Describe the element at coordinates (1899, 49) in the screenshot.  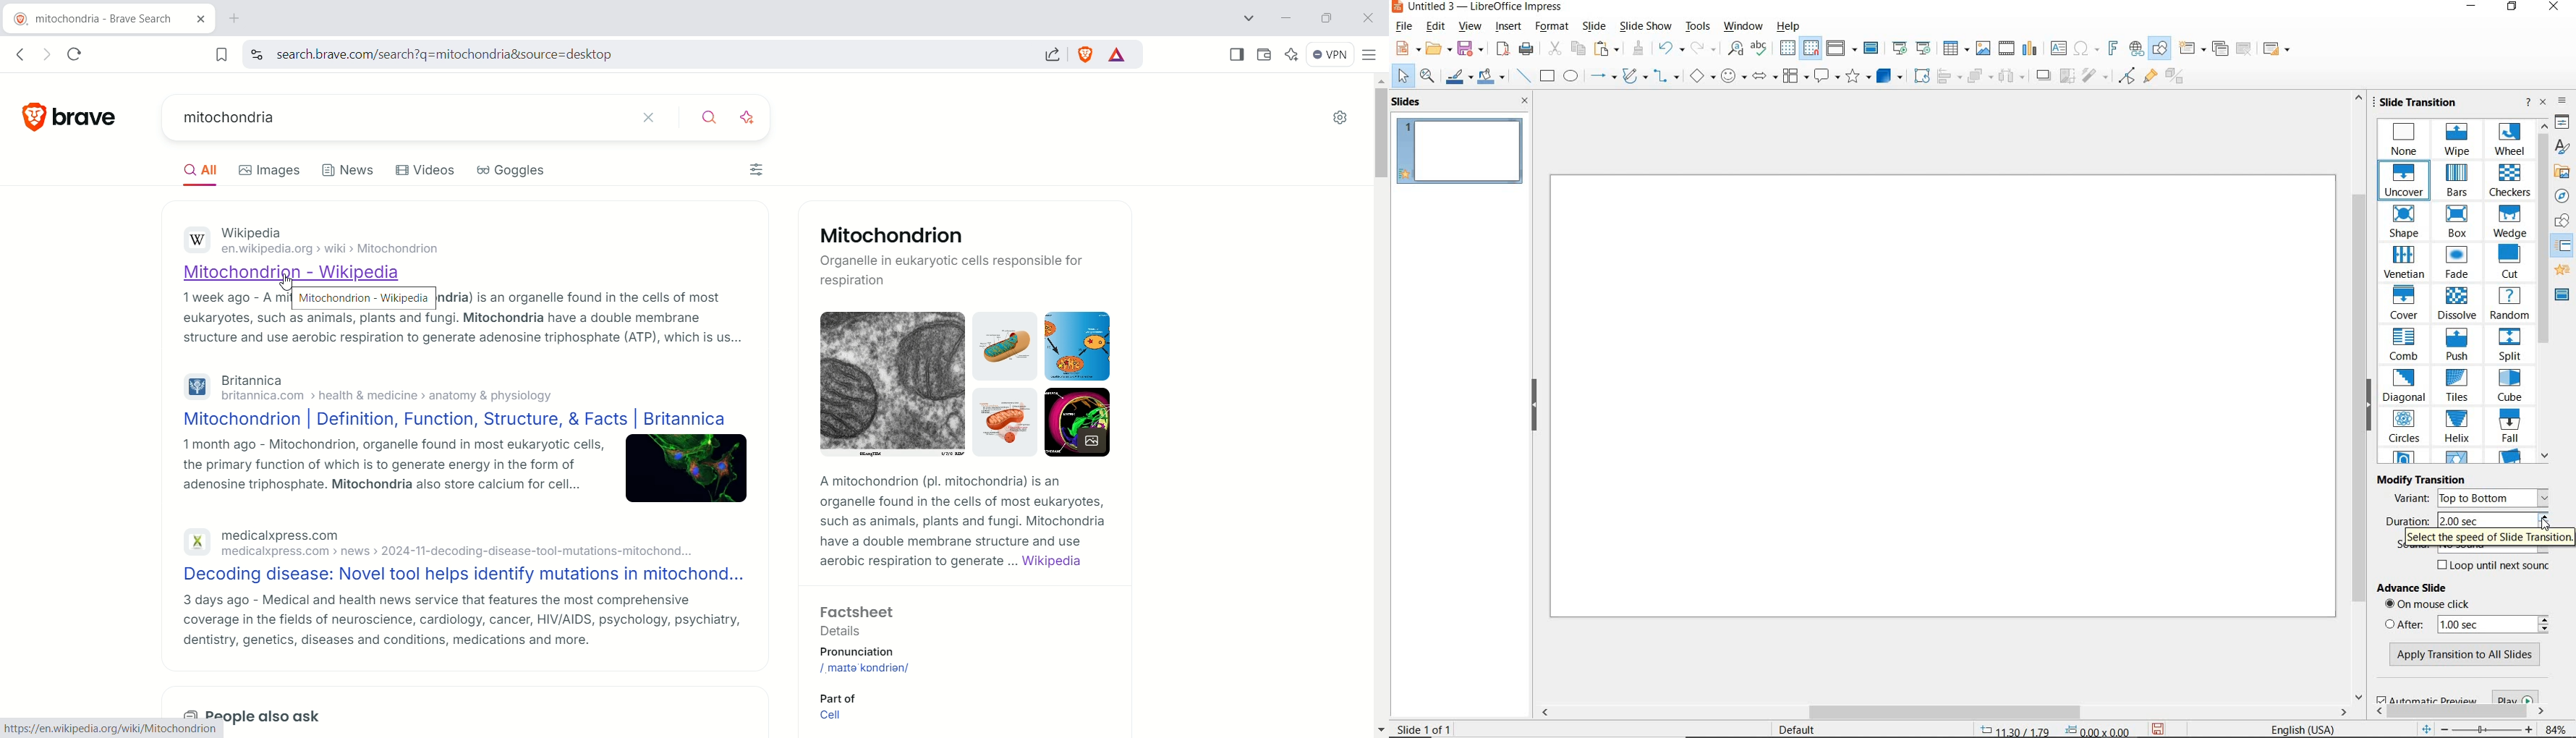
I see `SLIDE FROM FIRST SLIDE` at that location.